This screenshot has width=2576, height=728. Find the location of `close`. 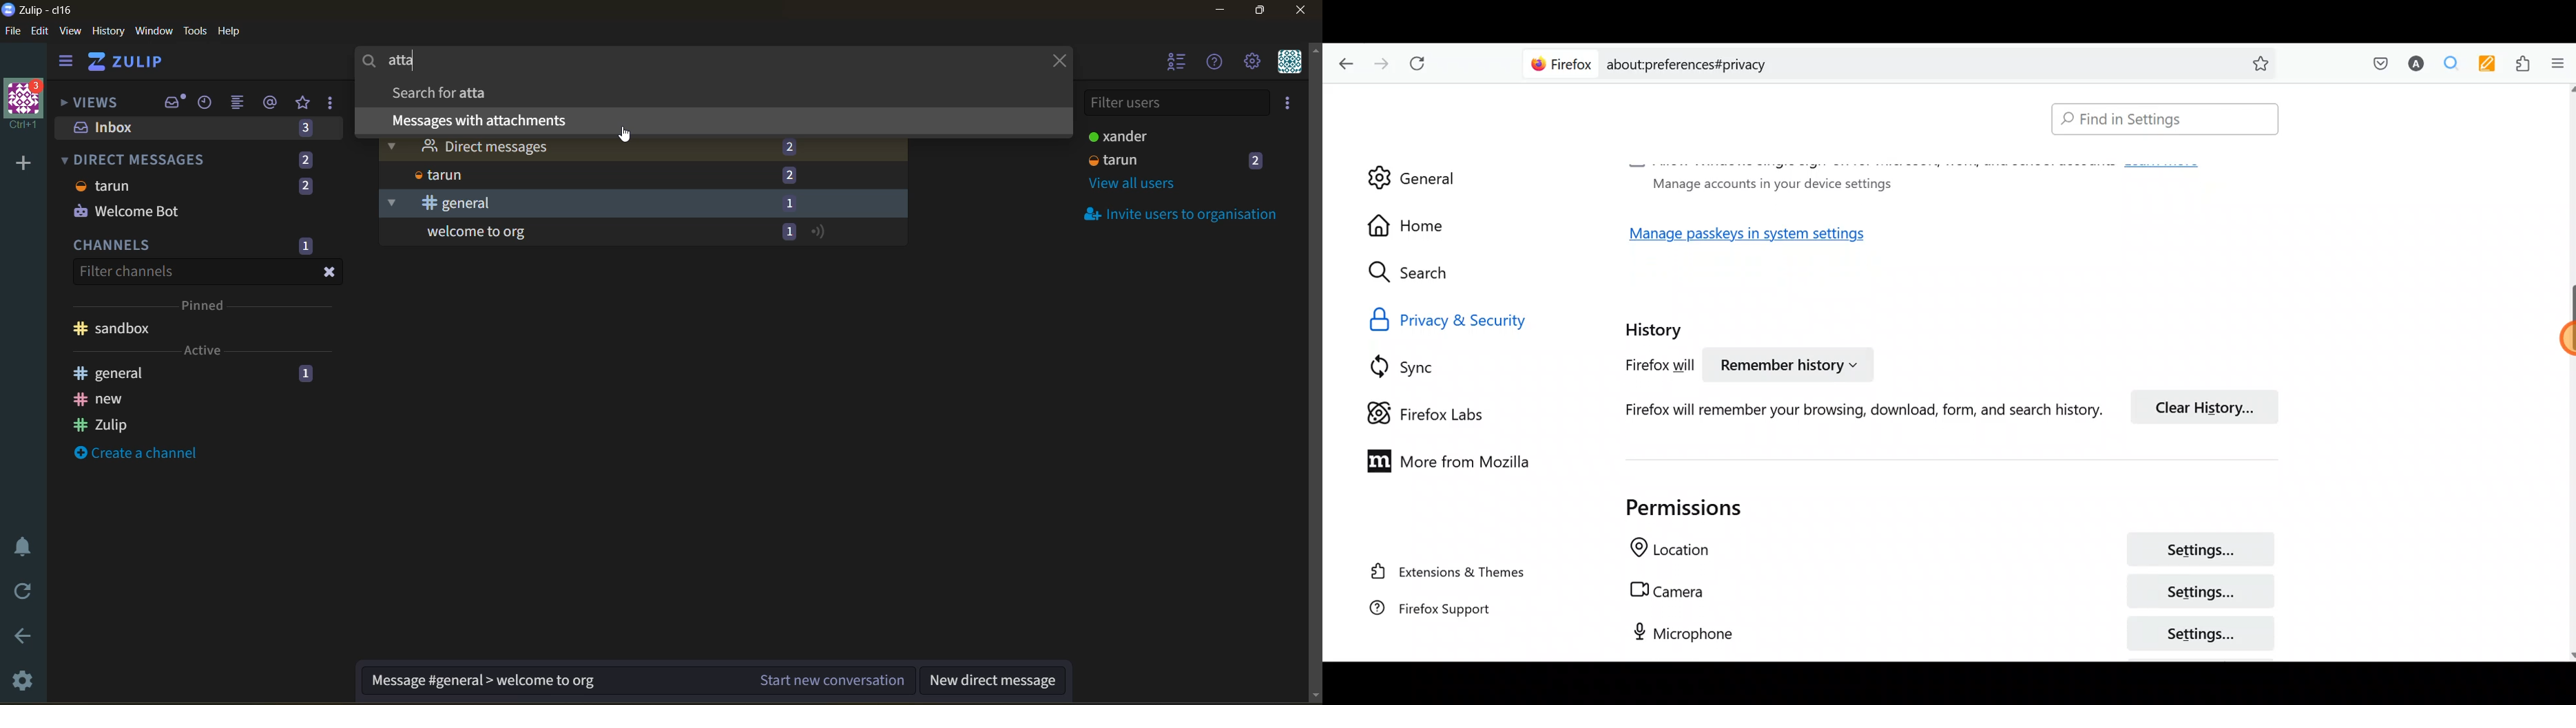

close is located at coordinates (1302, 10).